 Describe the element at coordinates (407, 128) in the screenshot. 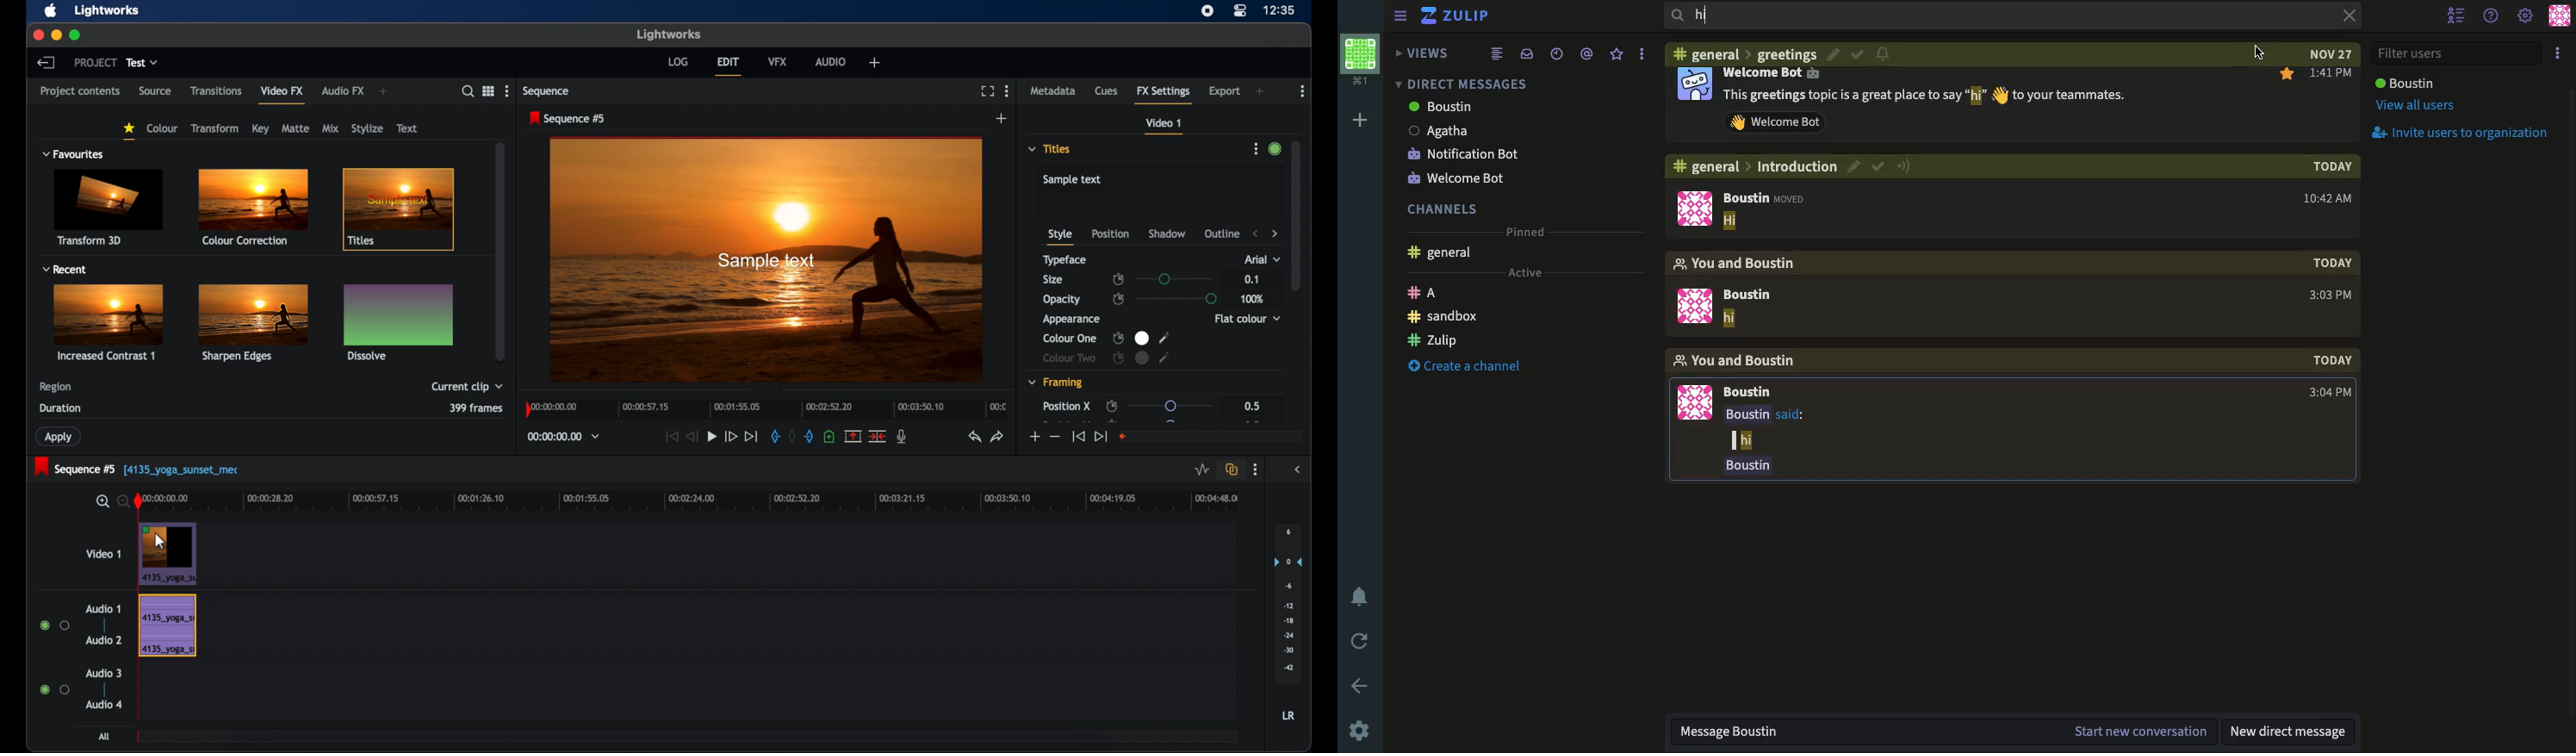

I see `text` at that location.